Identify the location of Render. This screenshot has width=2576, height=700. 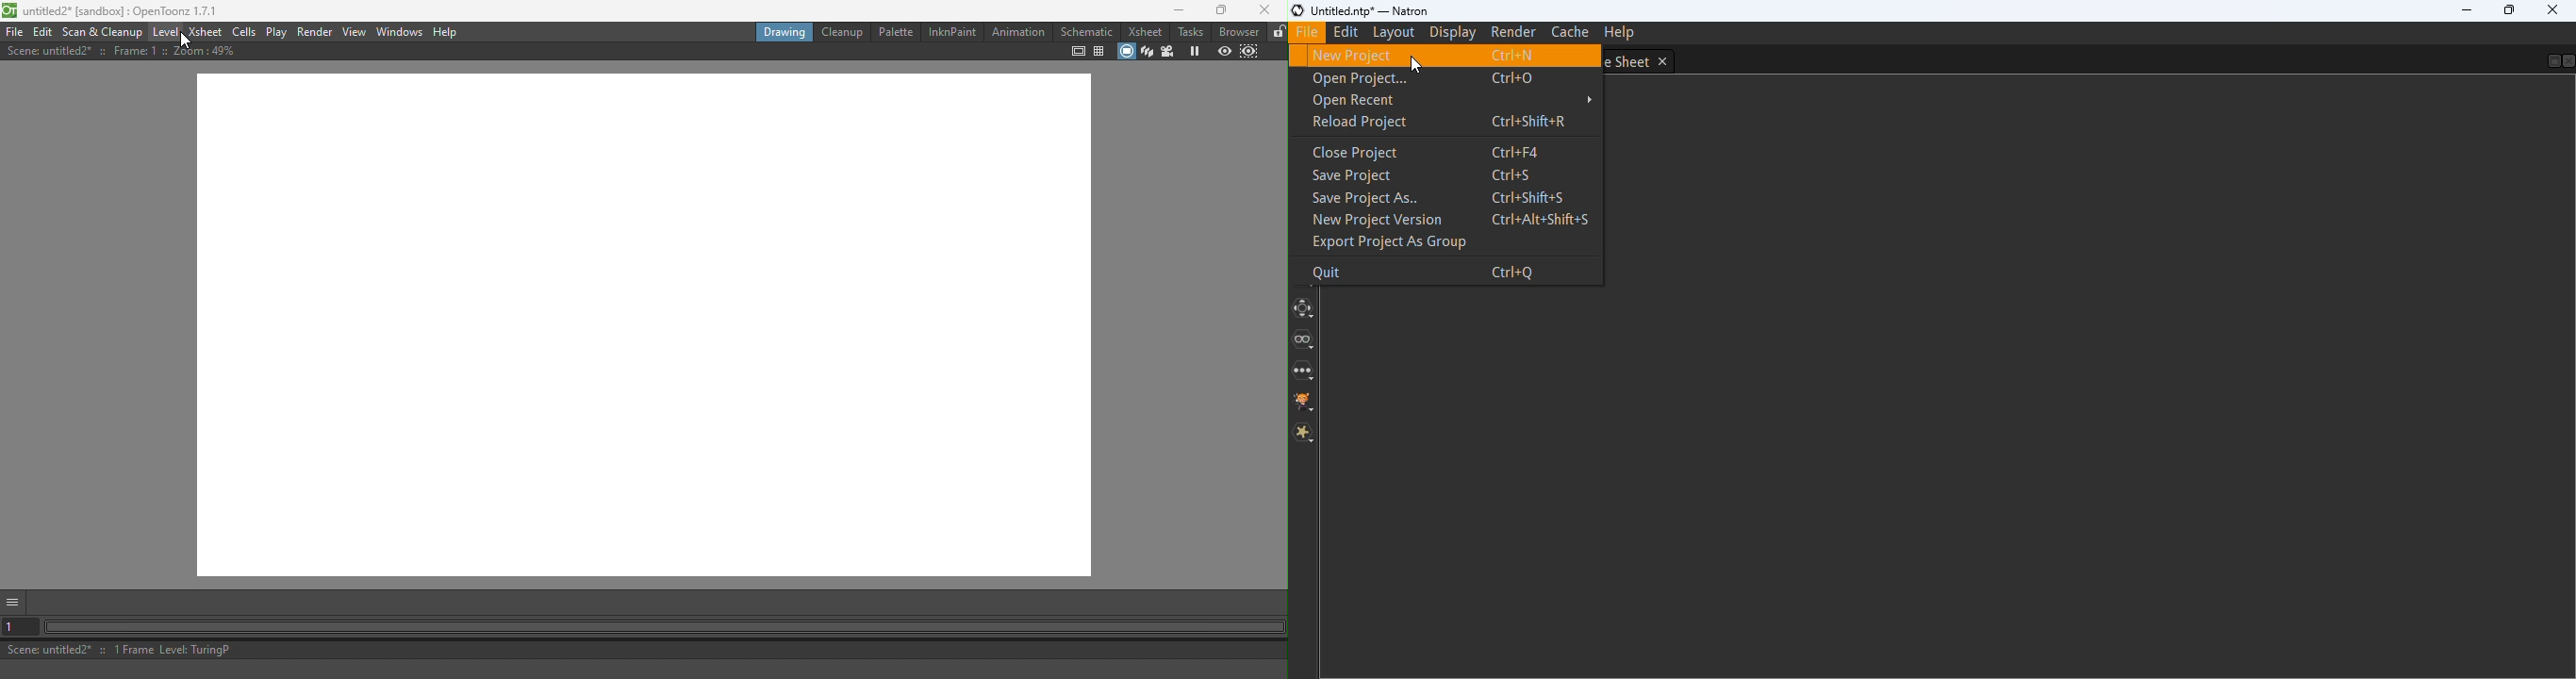
(312, 32).